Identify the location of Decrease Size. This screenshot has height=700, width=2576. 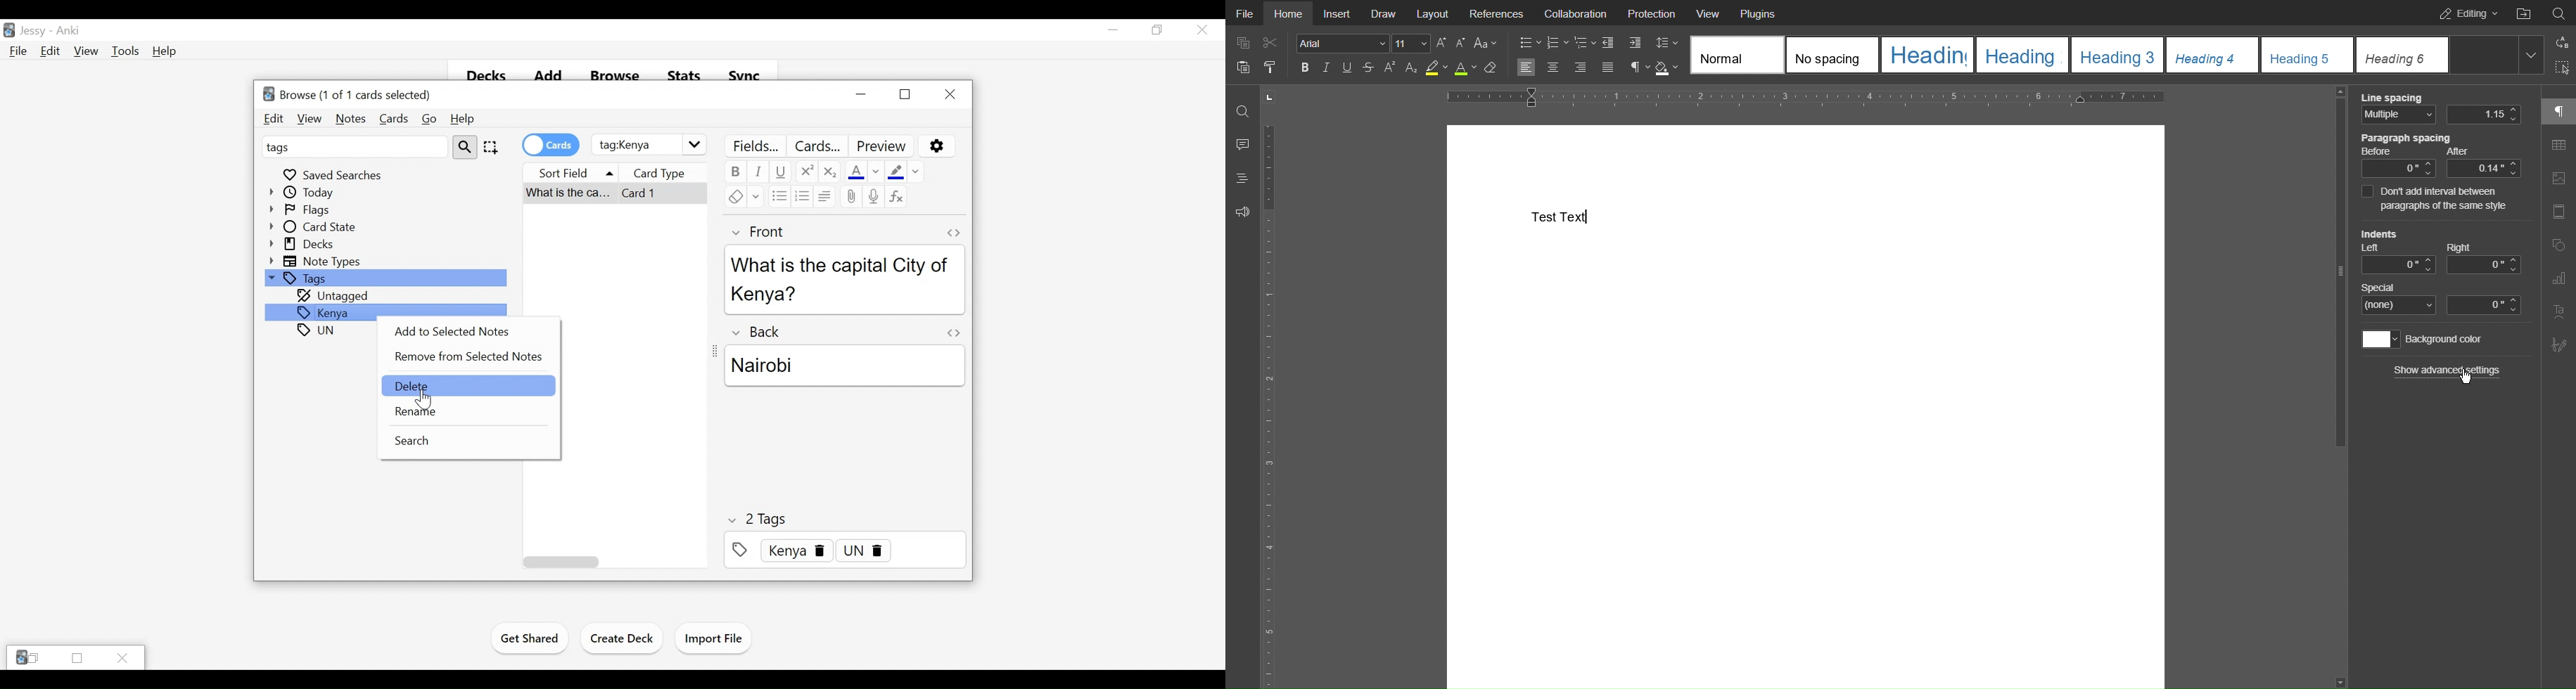
(1460, 43).